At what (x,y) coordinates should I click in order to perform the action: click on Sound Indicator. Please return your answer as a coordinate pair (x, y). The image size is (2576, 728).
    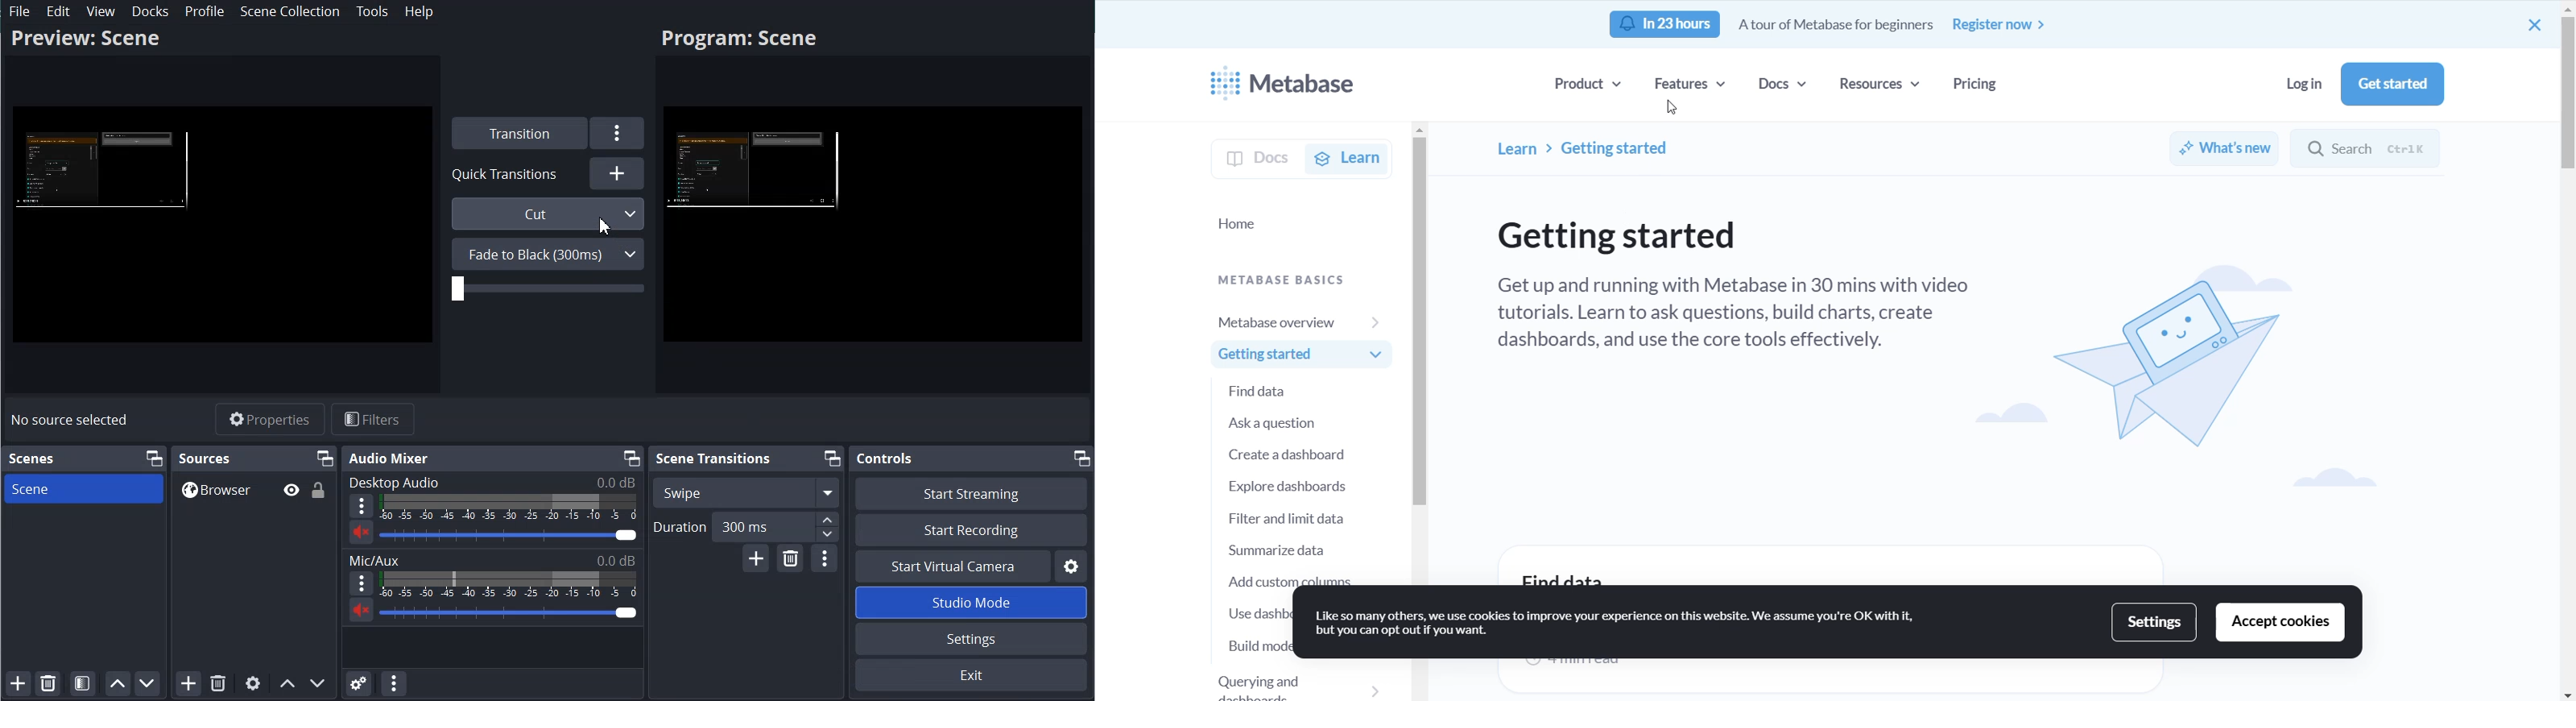
    Looking at the image, I should click on (508, 584).